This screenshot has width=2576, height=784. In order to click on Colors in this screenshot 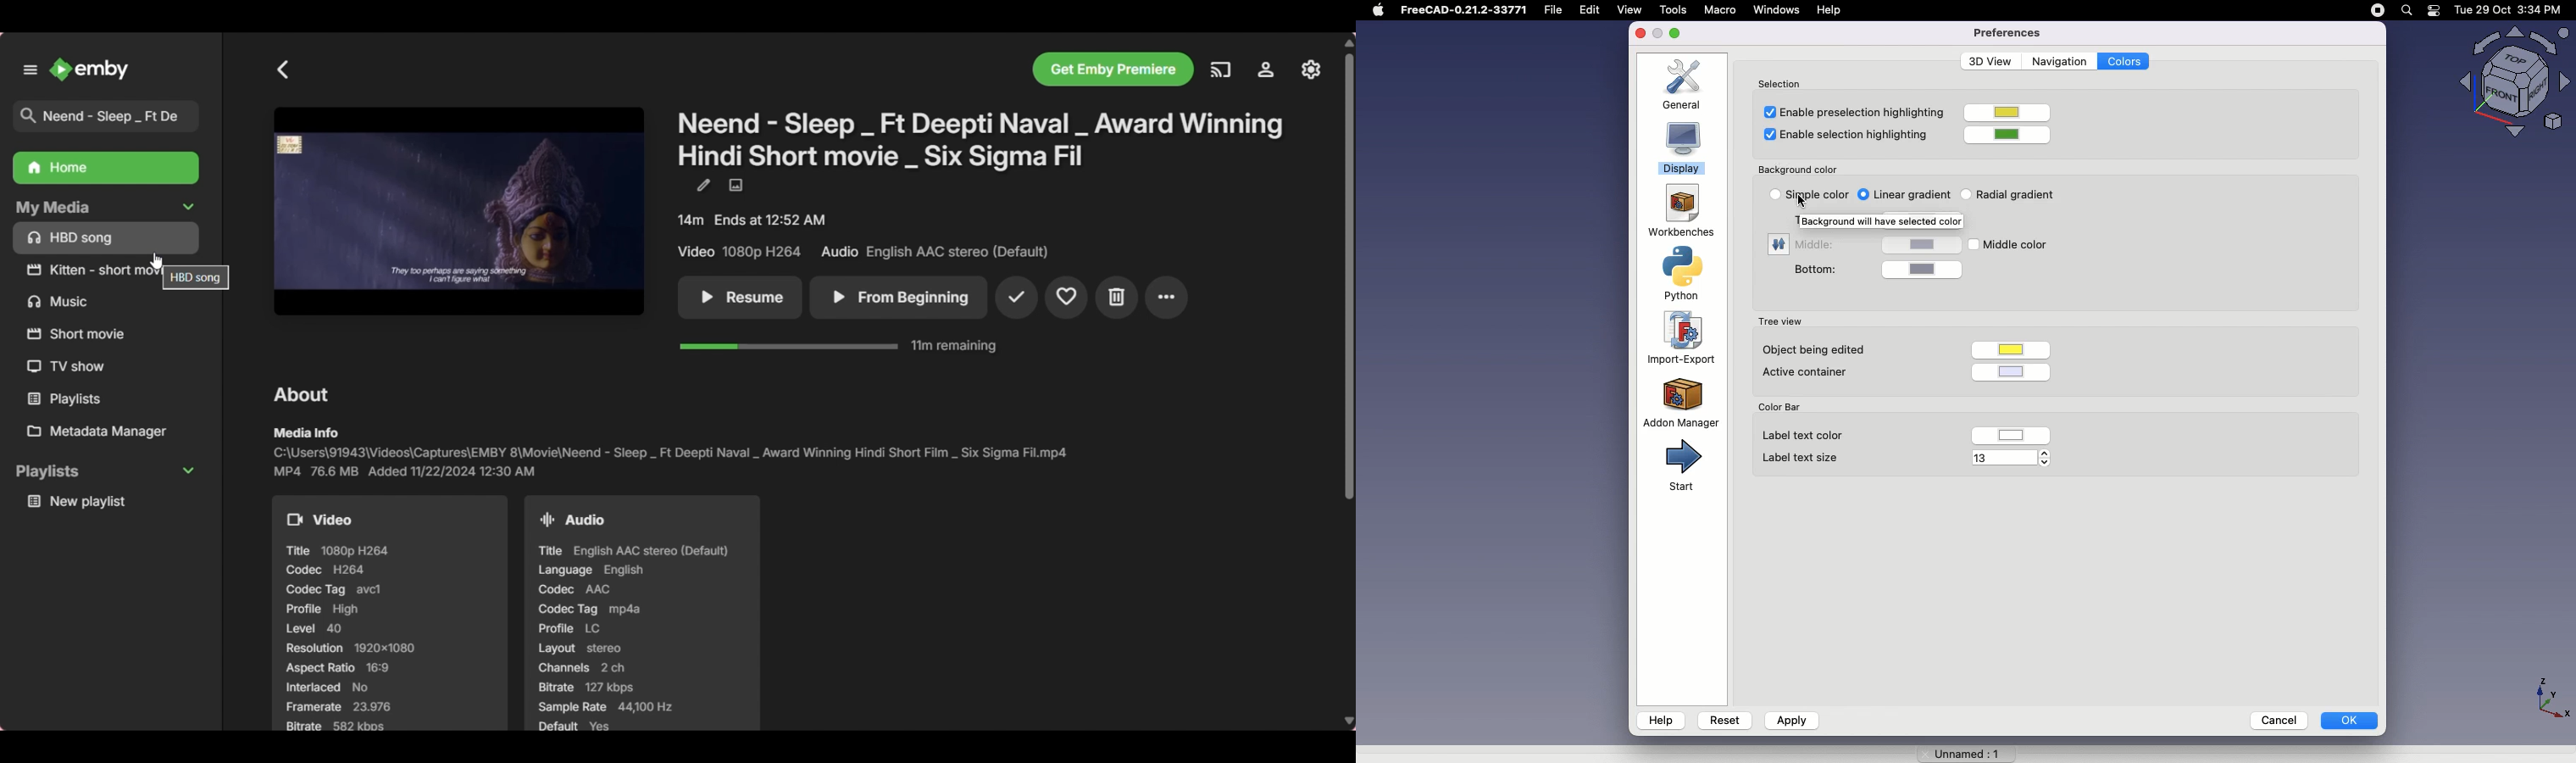, I will do `click(2124, 62)`.